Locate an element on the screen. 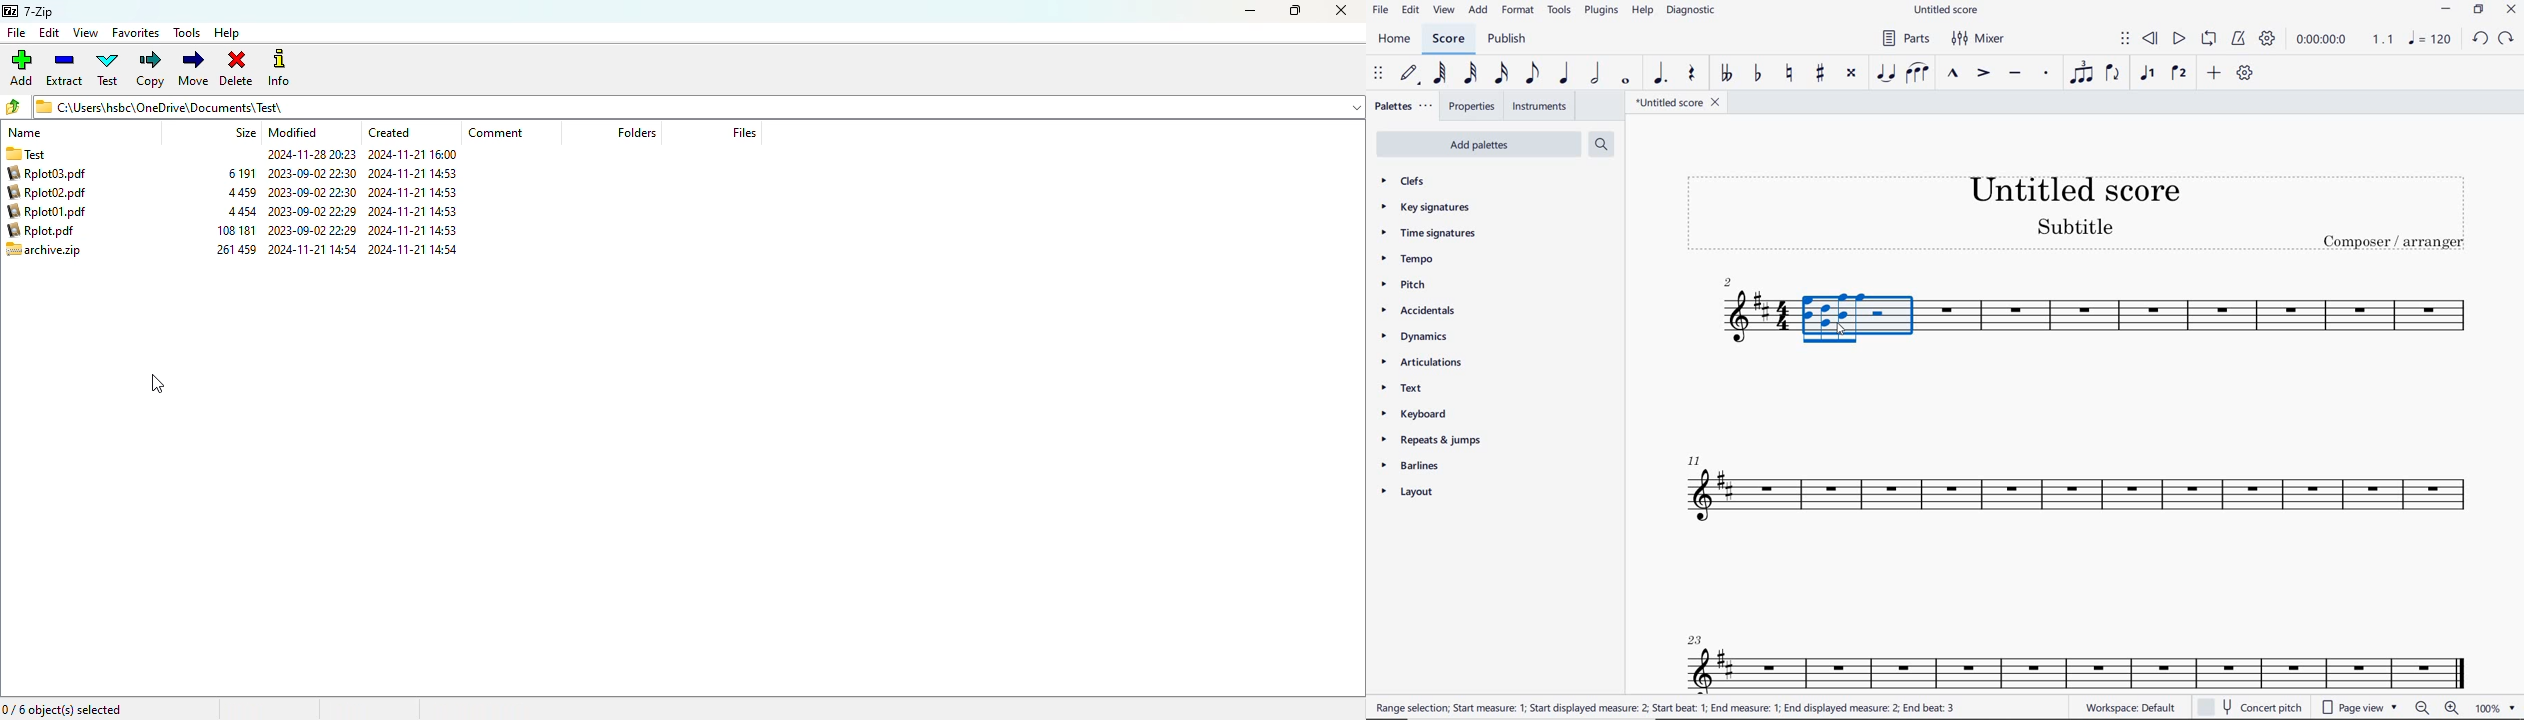 The width and height of the screenshot is (2548, 728). file is located at coordinates (15, 33).